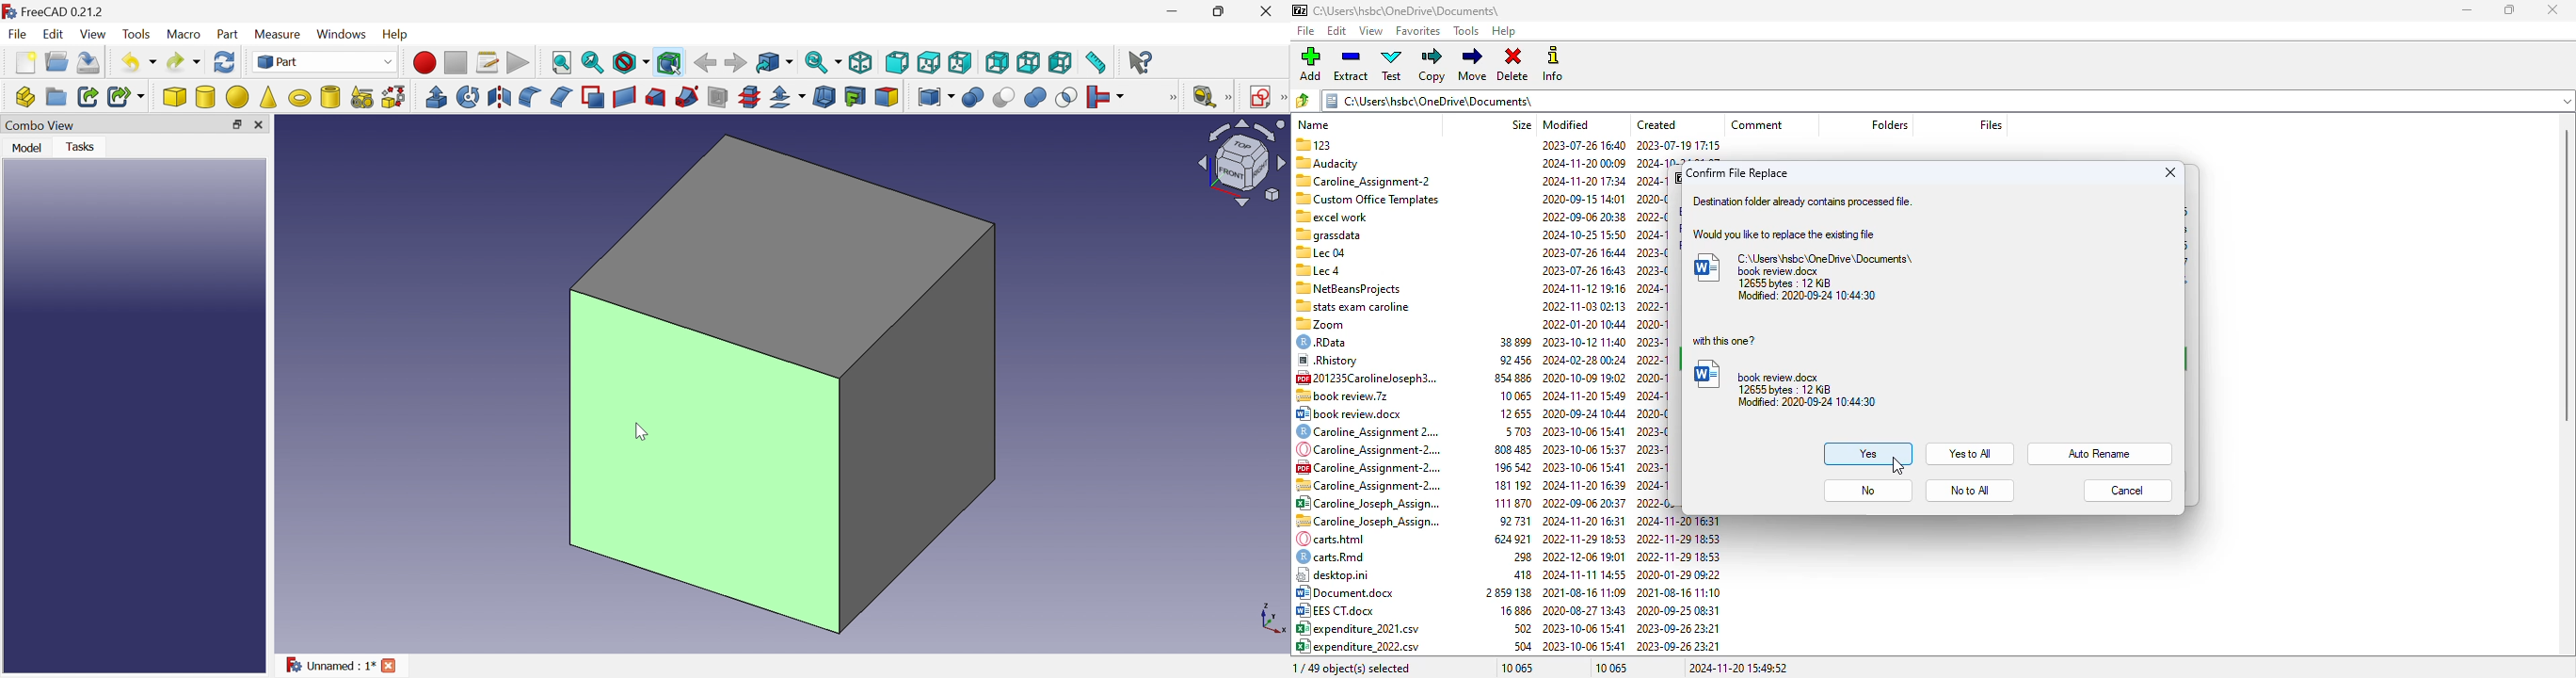 The width and height of the screenshot is (2576, 700). I want to click on Measure, so click(280, 34).